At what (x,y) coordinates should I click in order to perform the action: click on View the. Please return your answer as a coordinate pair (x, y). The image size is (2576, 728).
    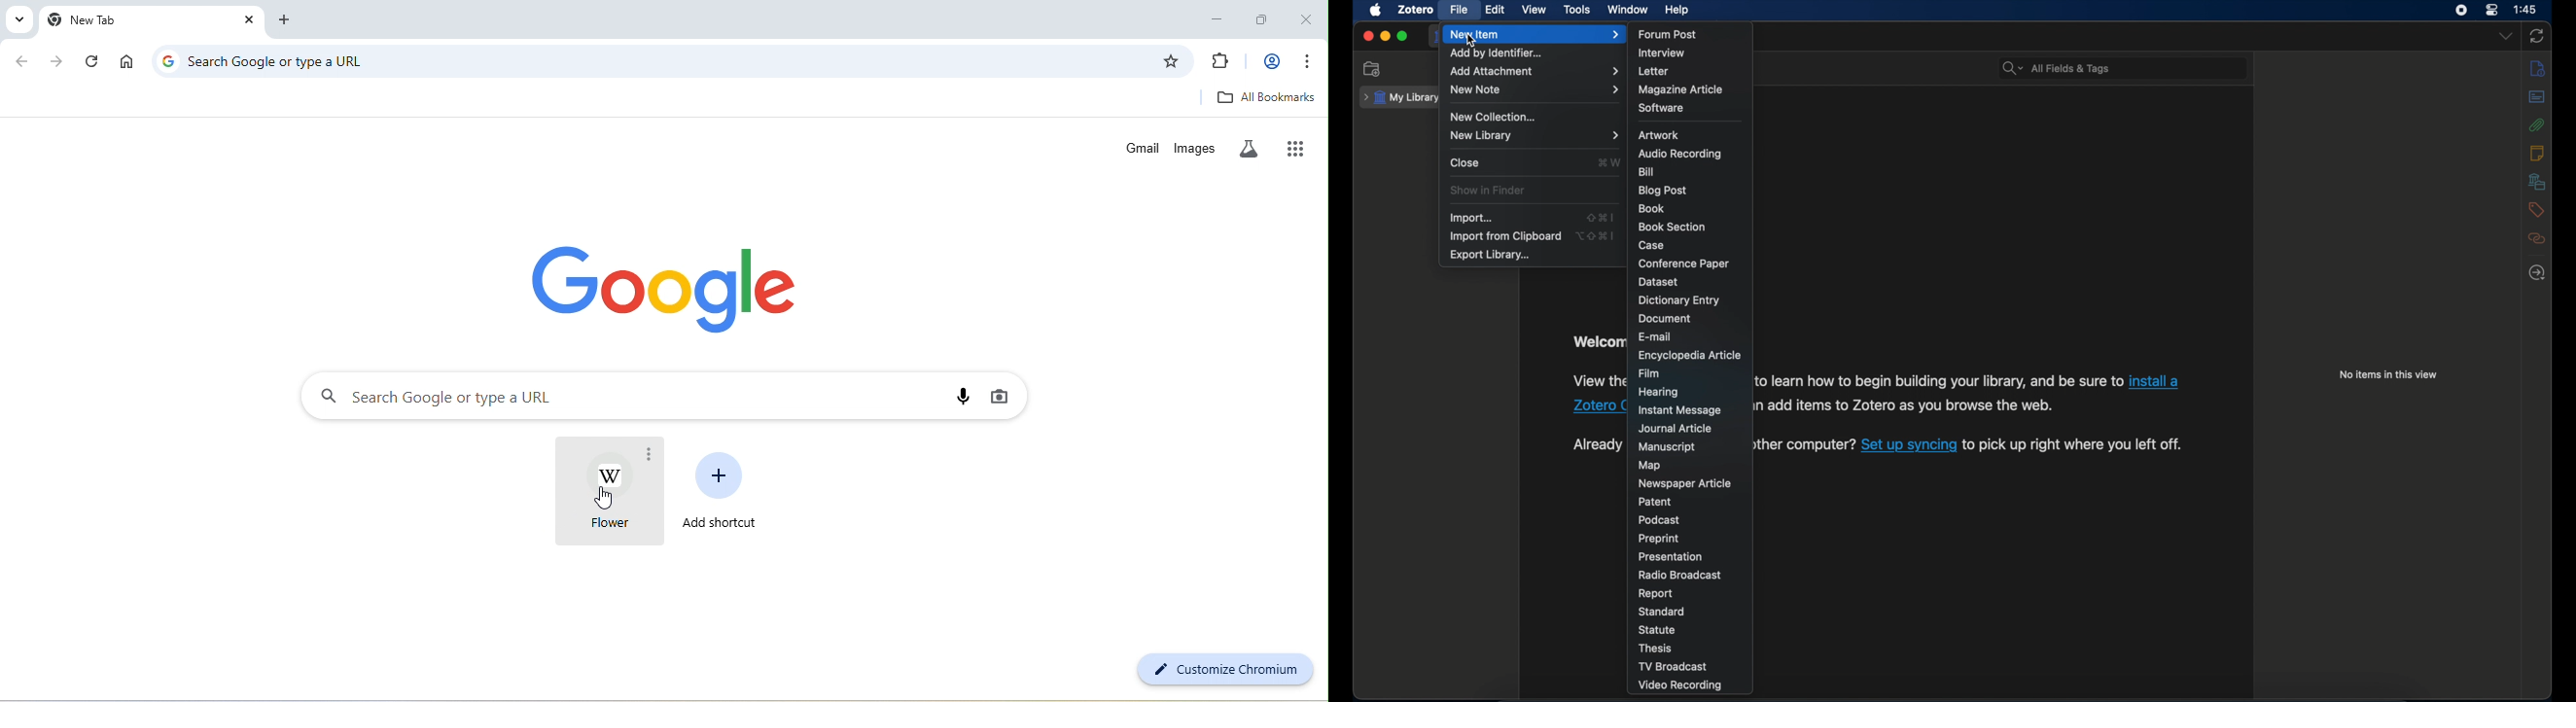
    Looking at the image, I should click on (1599, 380).